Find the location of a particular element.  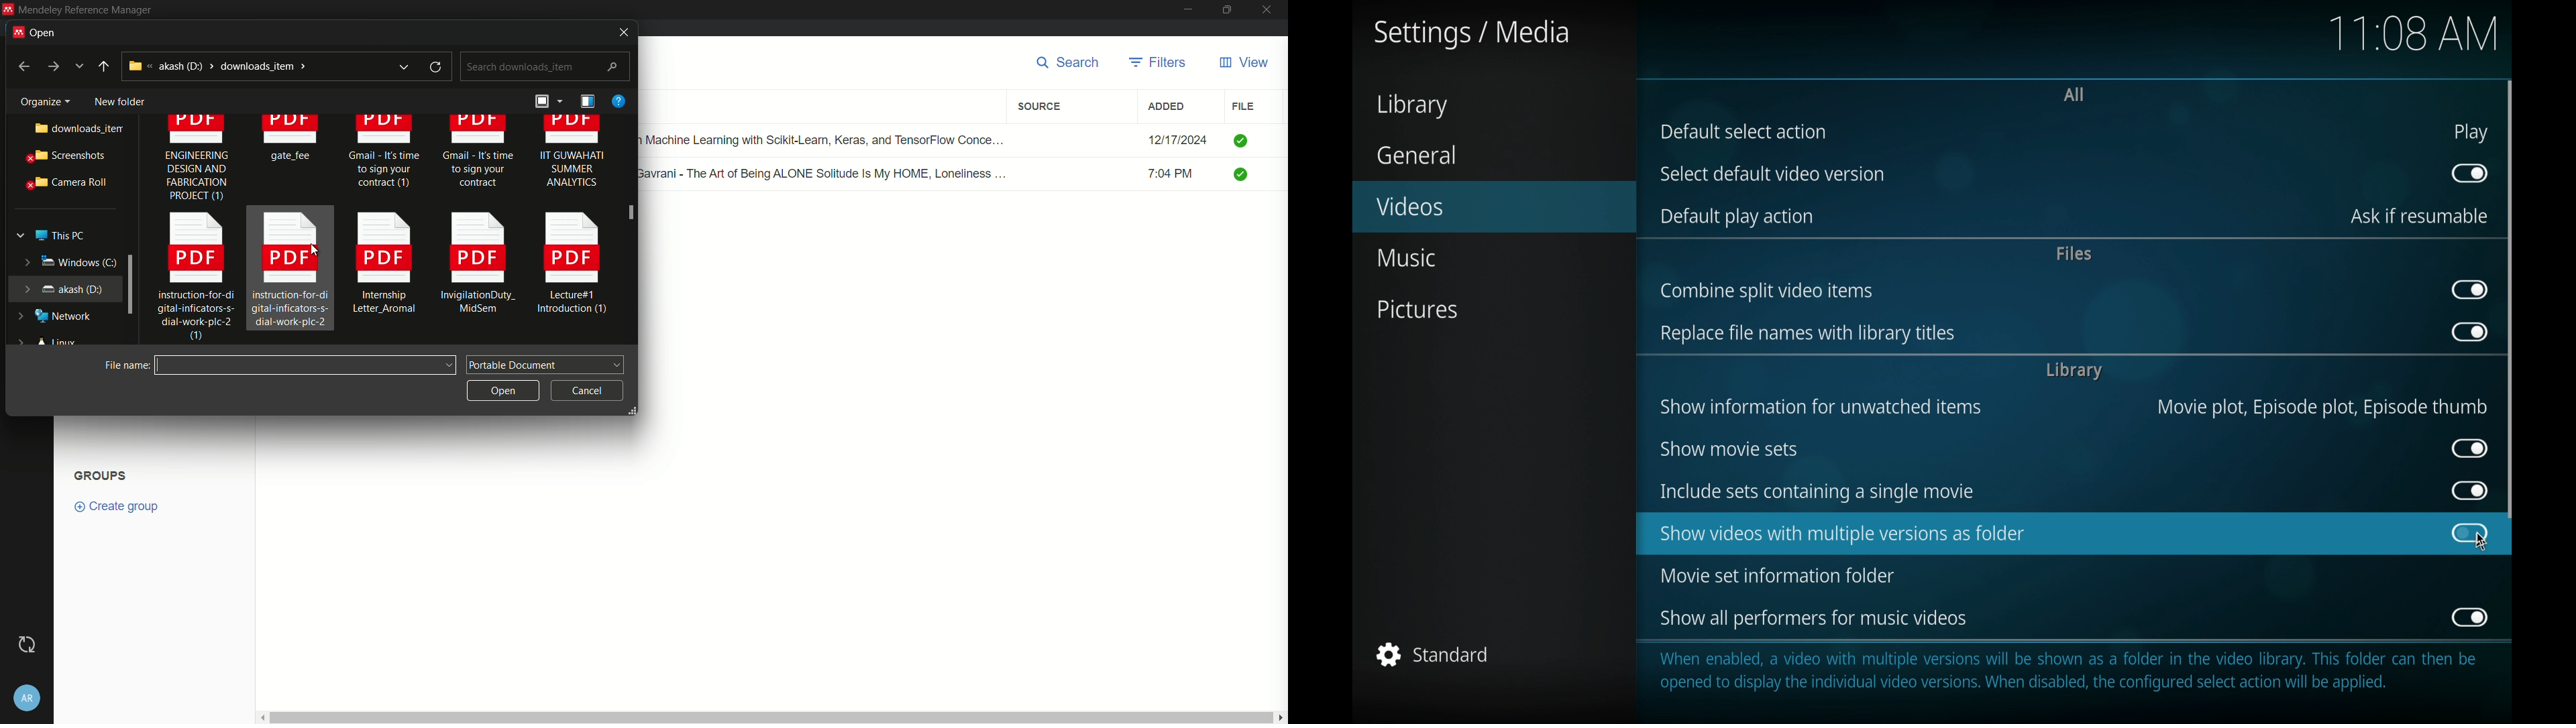

toggle button is located at coordinates (2470, 173).